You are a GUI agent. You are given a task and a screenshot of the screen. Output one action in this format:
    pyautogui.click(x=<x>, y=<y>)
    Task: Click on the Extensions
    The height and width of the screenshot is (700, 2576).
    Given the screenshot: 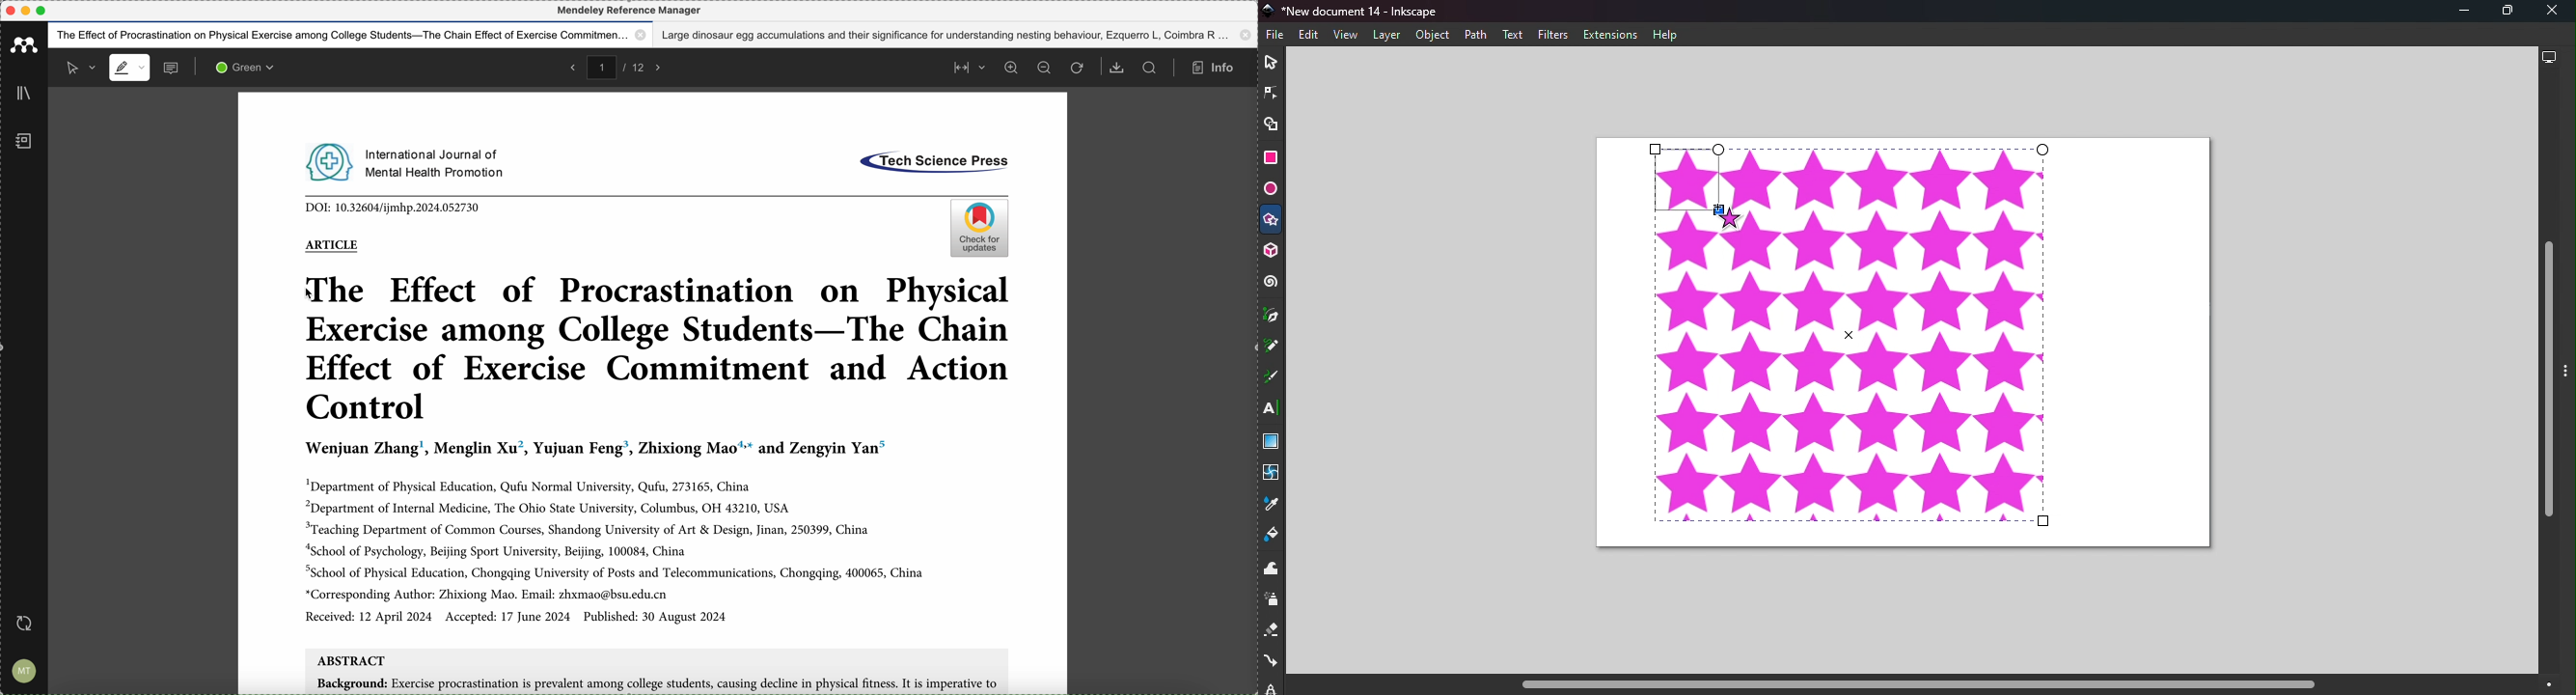 What is the action you would take?
    pyautogui.click(x=1614, y=35)
    